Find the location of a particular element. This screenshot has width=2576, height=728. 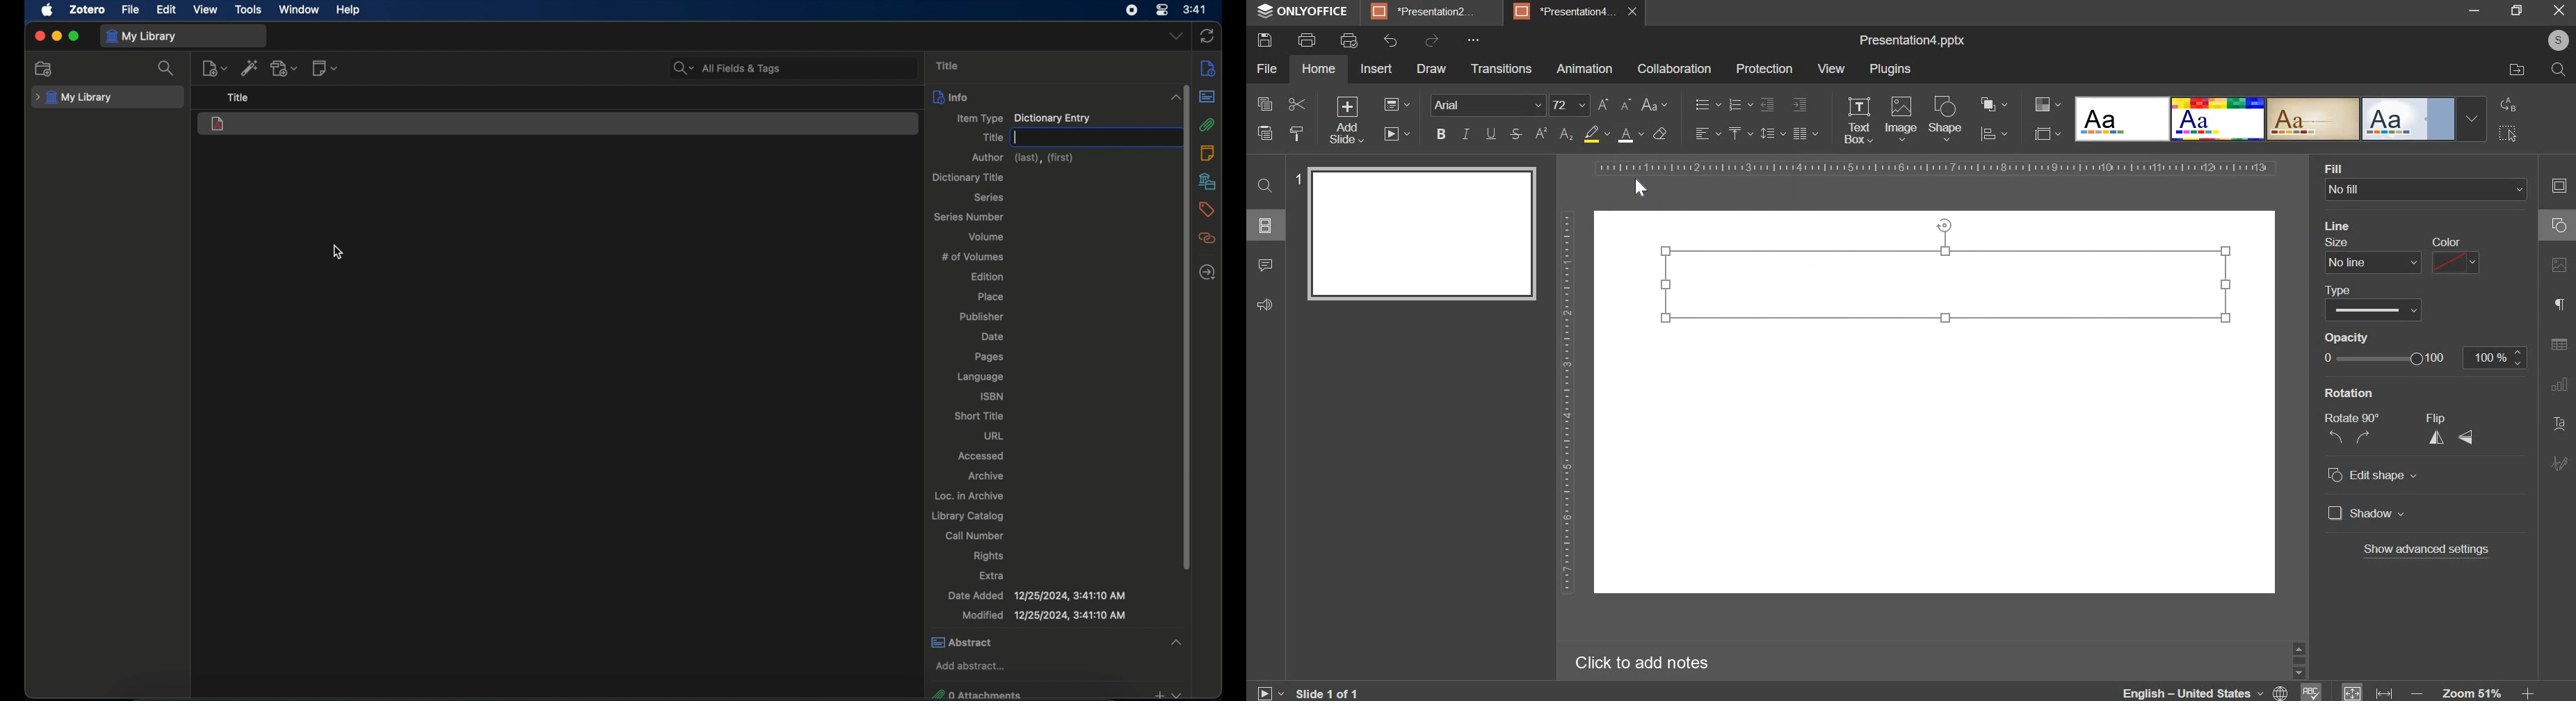

maximize is located at coordinates (74, 36).